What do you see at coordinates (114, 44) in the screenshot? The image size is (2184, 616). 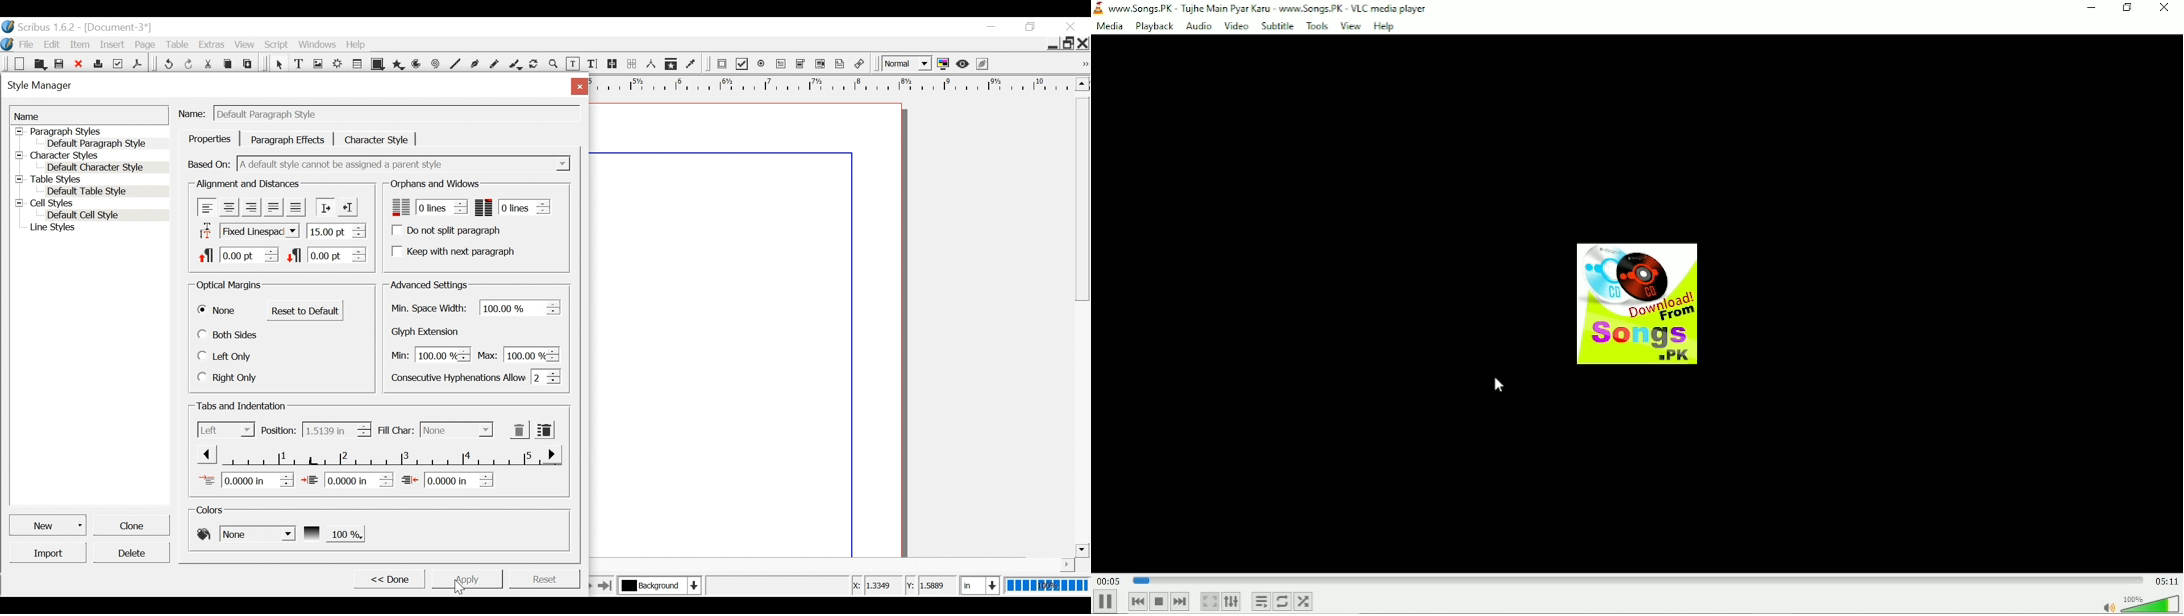 I see `Insert` at bounding box center [114, 44].